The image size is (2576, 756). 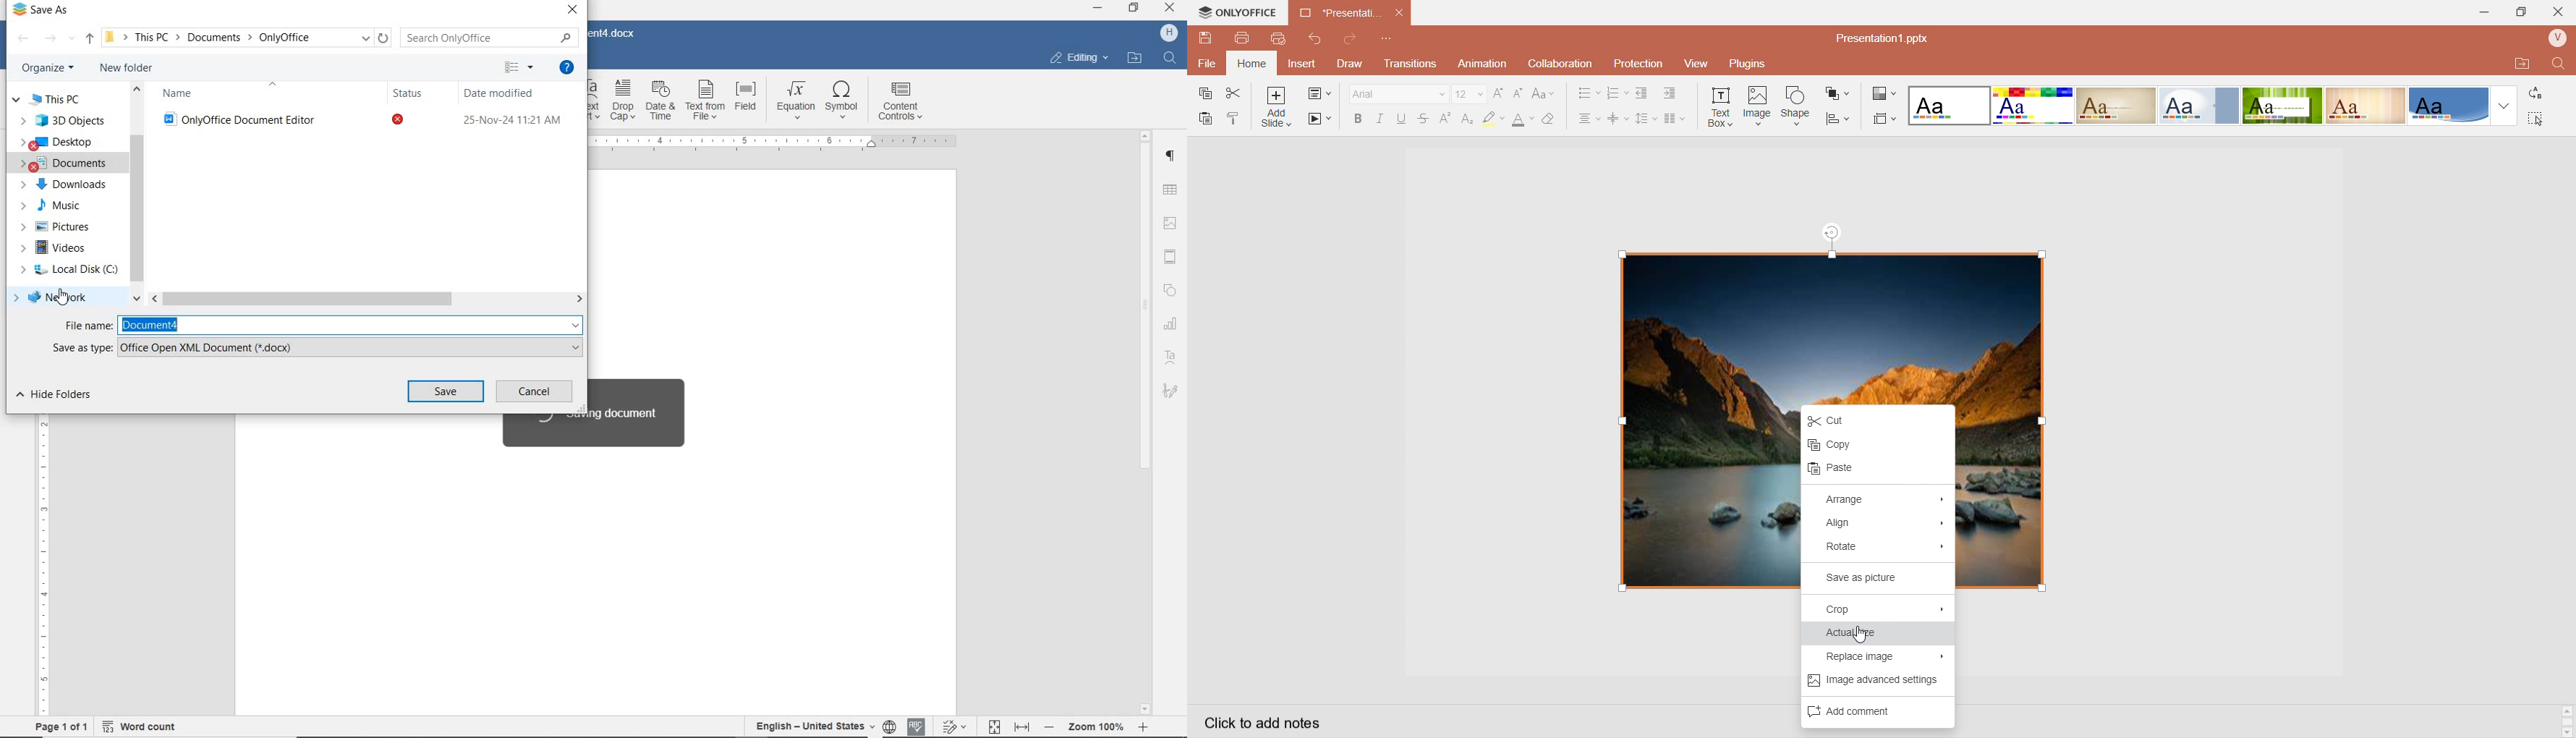 I want to click on Cut, so click(x=1879, y=422).